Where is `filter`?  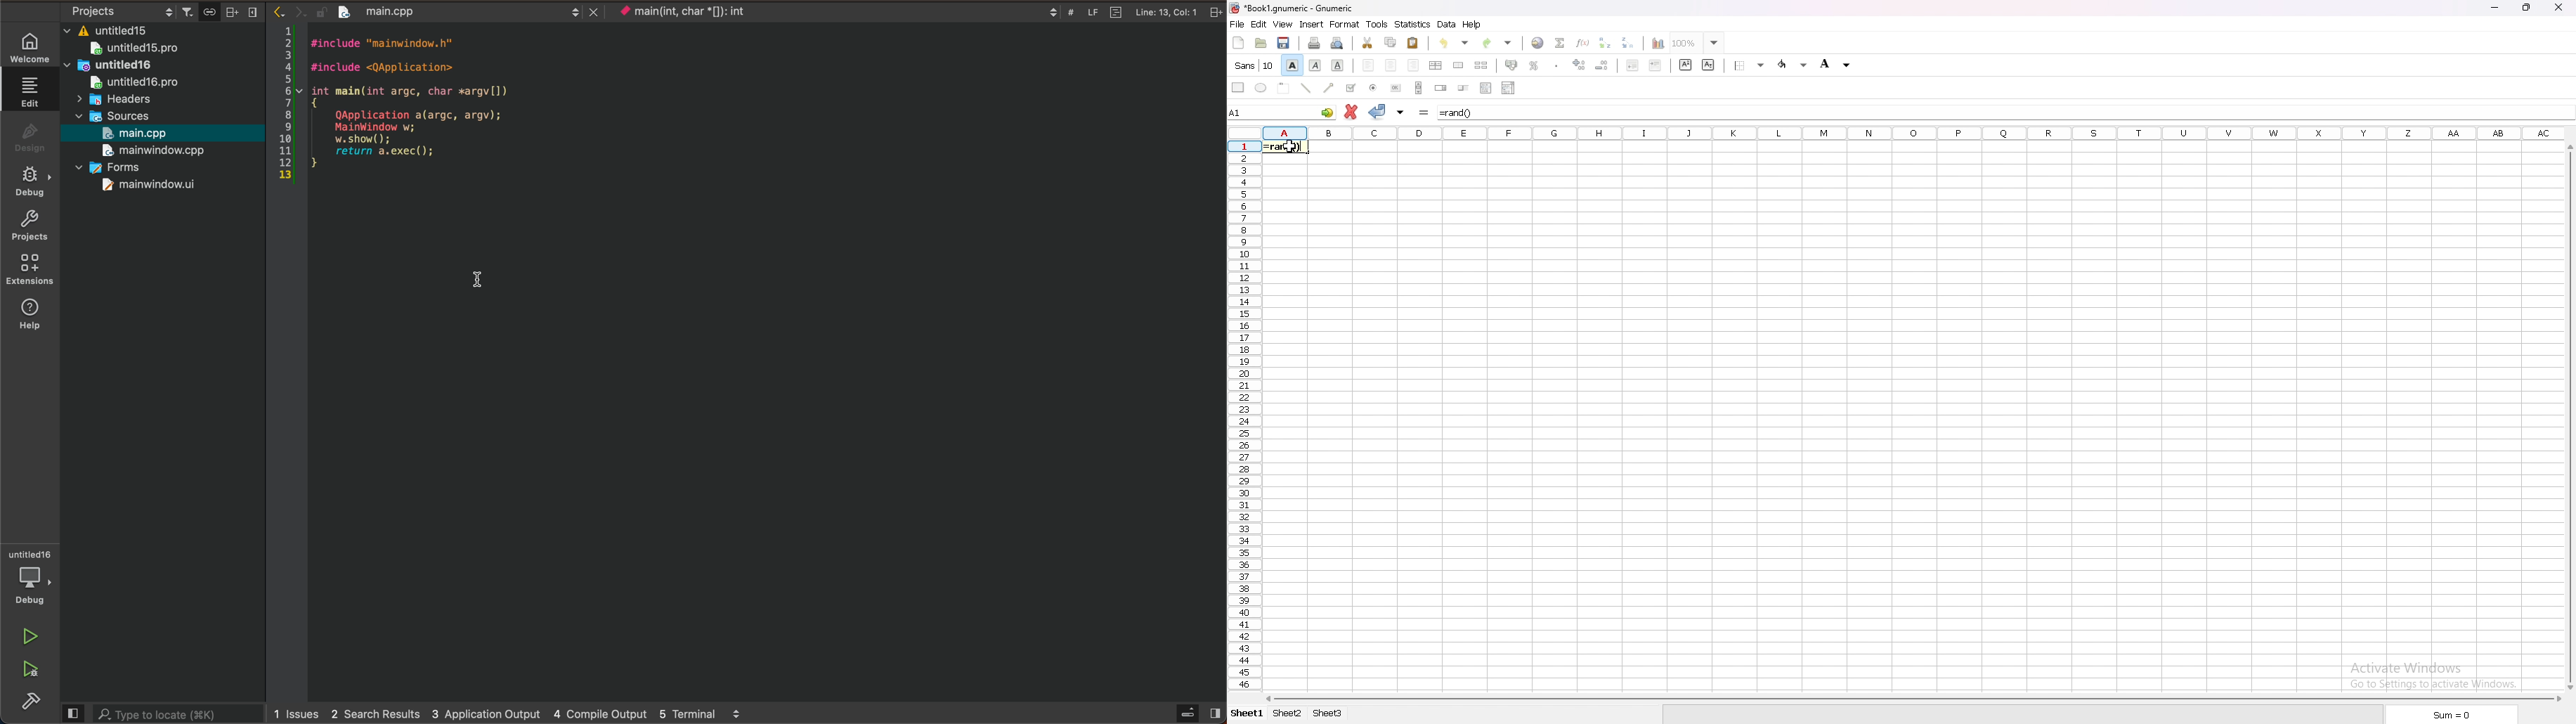 filter is located at coordinates (189, 9).